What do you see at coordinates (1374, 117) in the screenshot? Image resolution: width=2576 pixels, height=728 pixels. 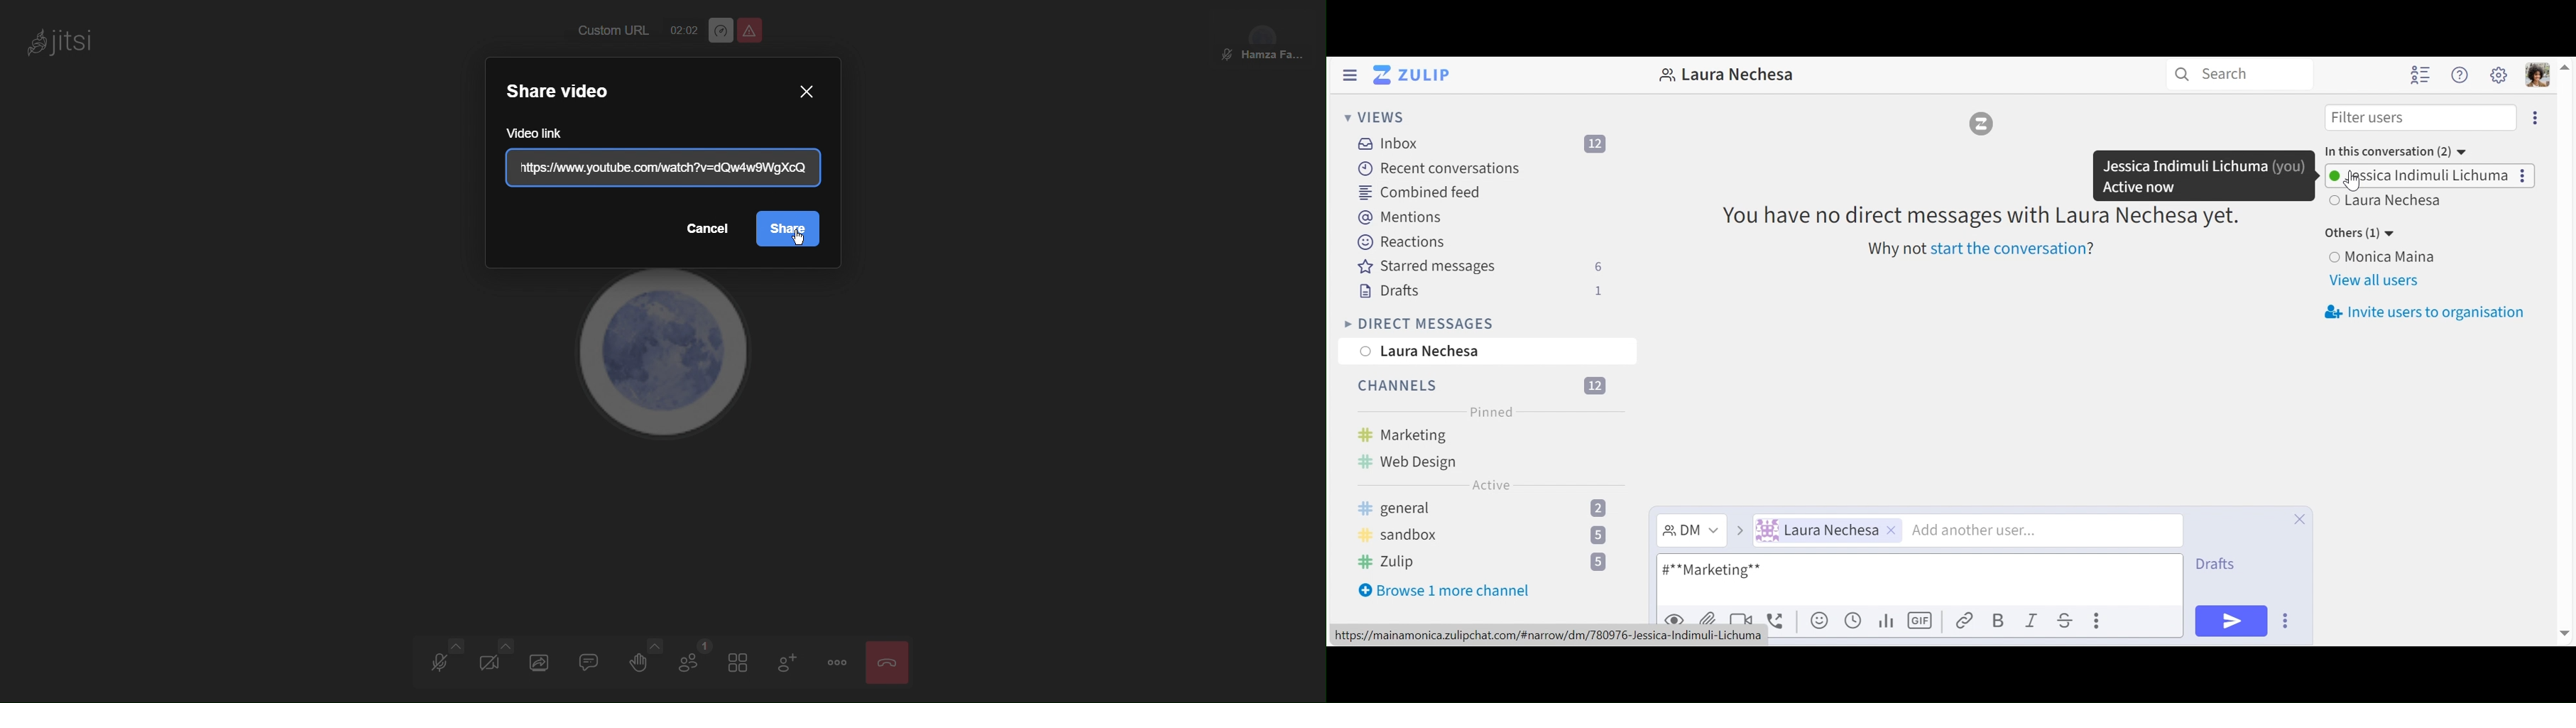 I see `Views` at bounding box center [1374, 117].